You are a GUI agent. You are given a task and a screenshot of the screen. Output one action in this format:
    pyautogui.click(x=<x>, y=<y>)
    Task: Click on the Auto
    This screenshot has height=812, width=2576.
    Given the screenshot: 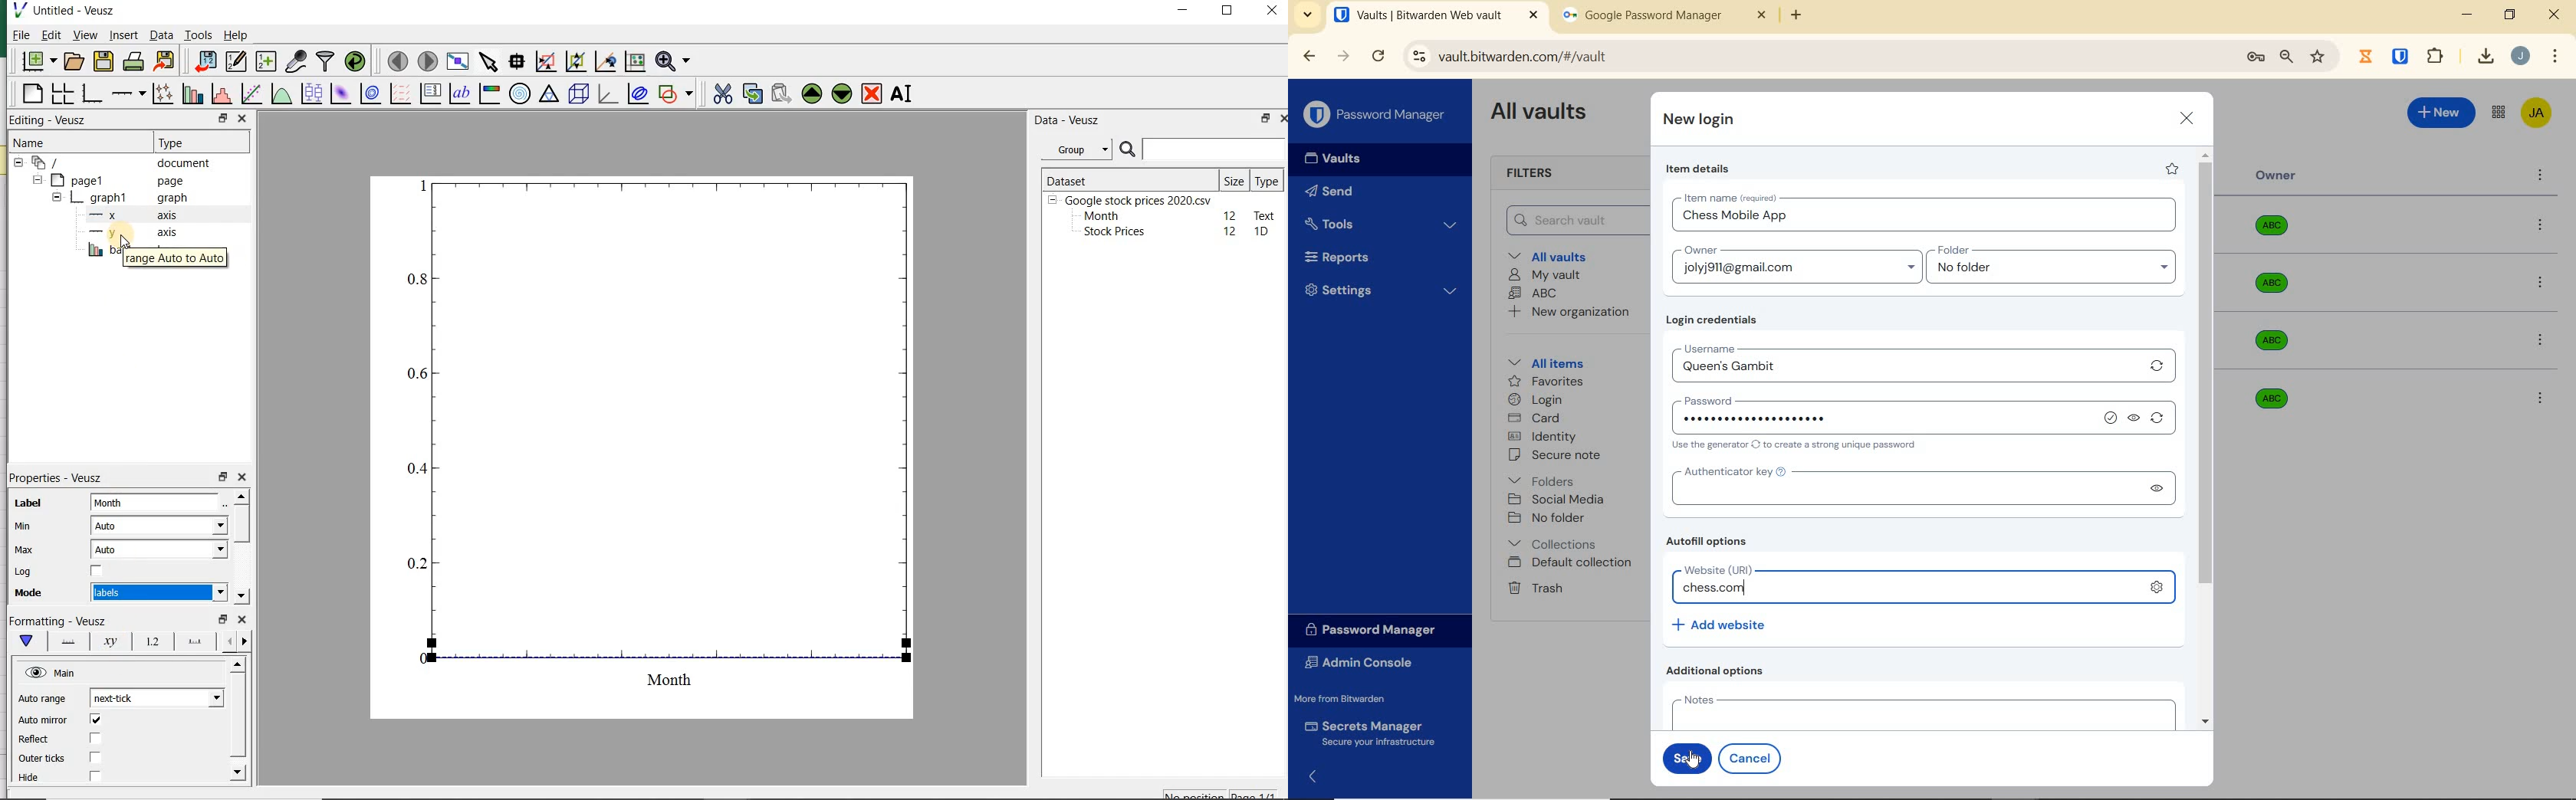 What is the action you would take?
    pyautogui.click(x=159, y=549)
    